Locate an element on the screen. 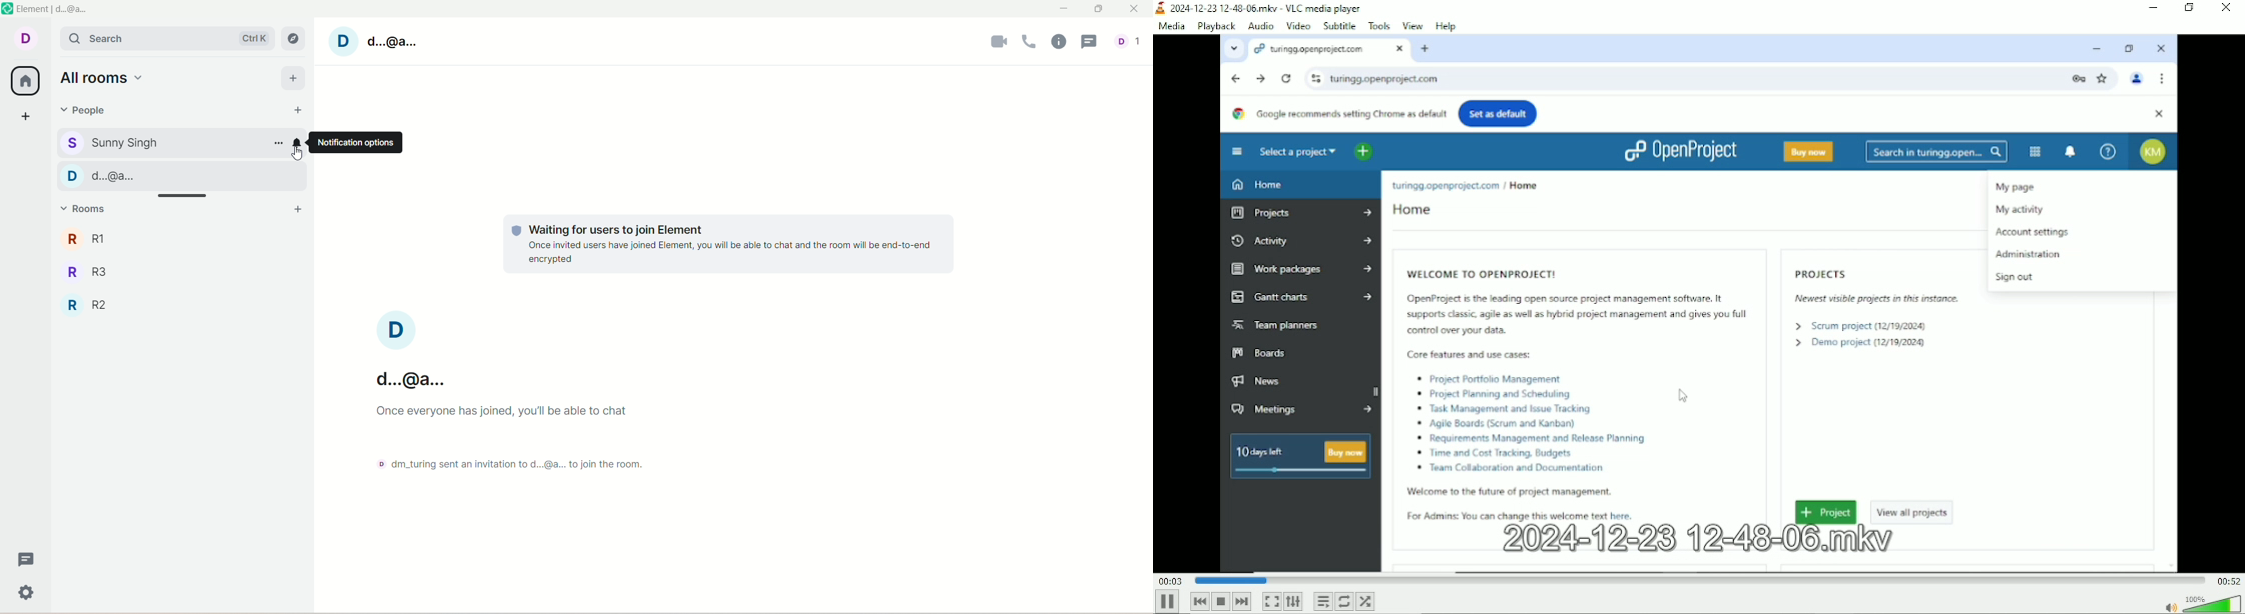  Subtitle is located at coordinates (1340, 25).